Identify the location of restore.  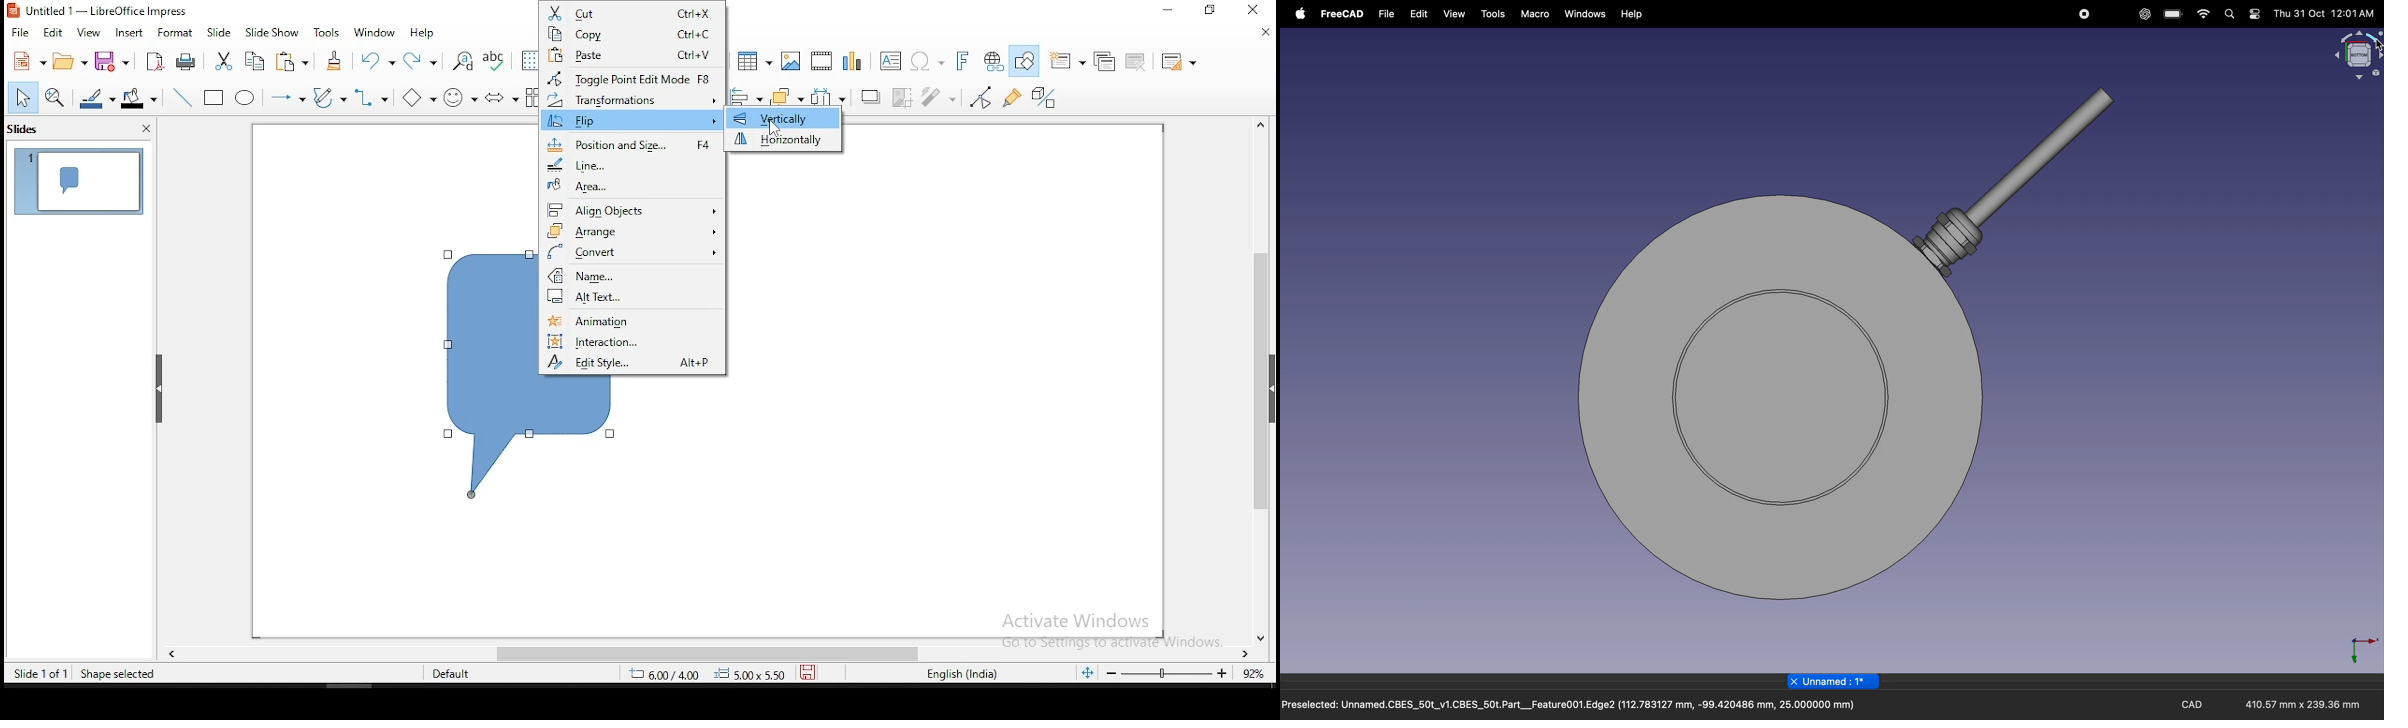
(1169, 11).